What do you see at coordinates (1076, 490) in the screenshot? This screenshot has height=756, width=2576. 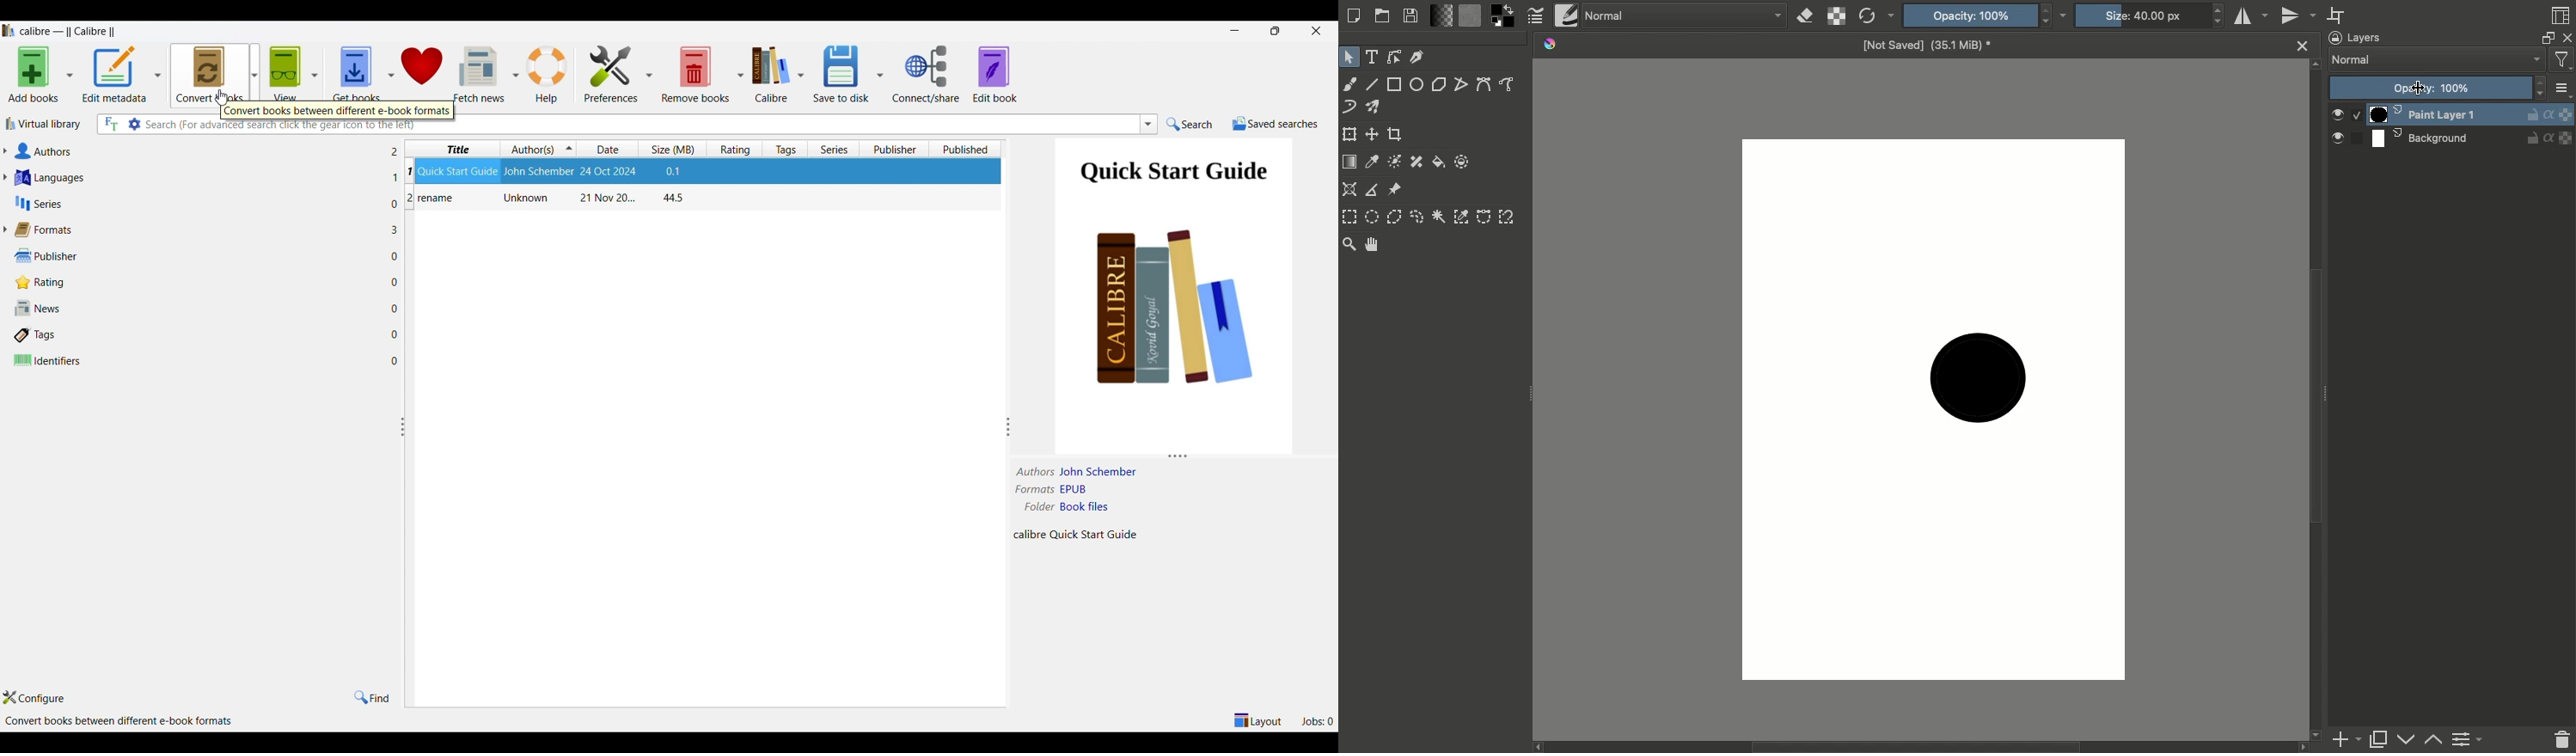 I see `EPUB` at bounding box center [1076, 490].